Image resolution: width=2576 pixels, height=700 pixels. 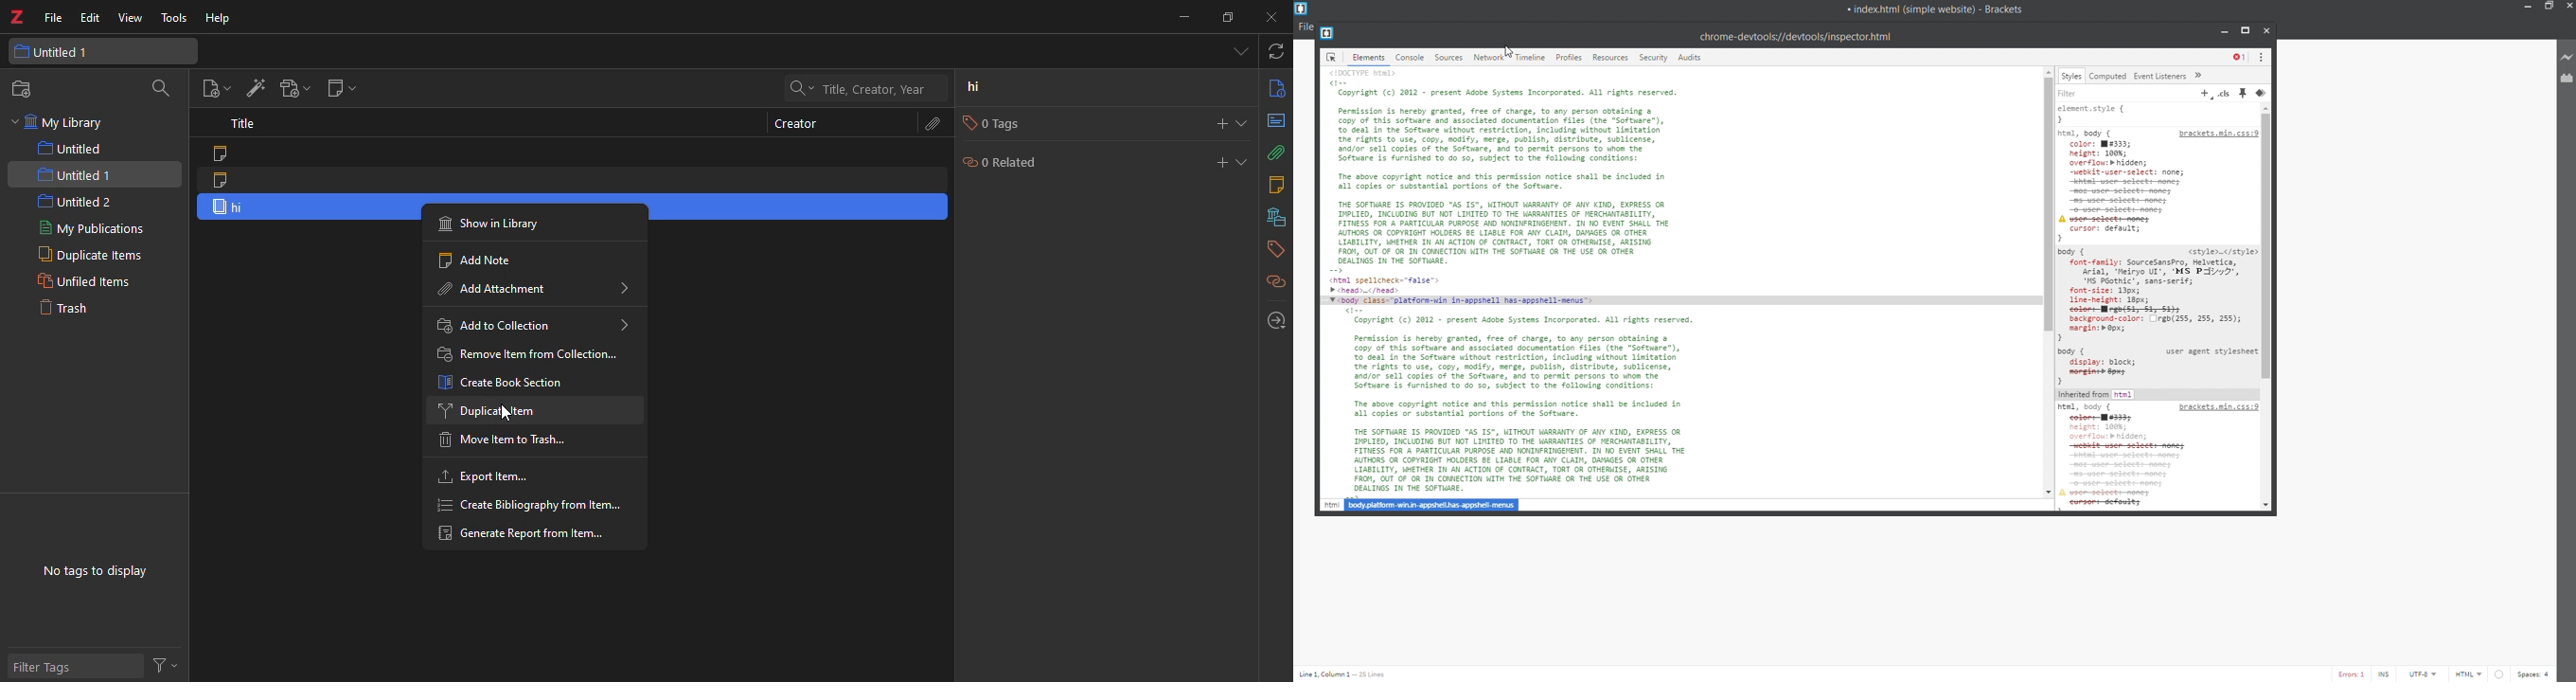 I want to click on encoding, so click(x=2427, y=674).